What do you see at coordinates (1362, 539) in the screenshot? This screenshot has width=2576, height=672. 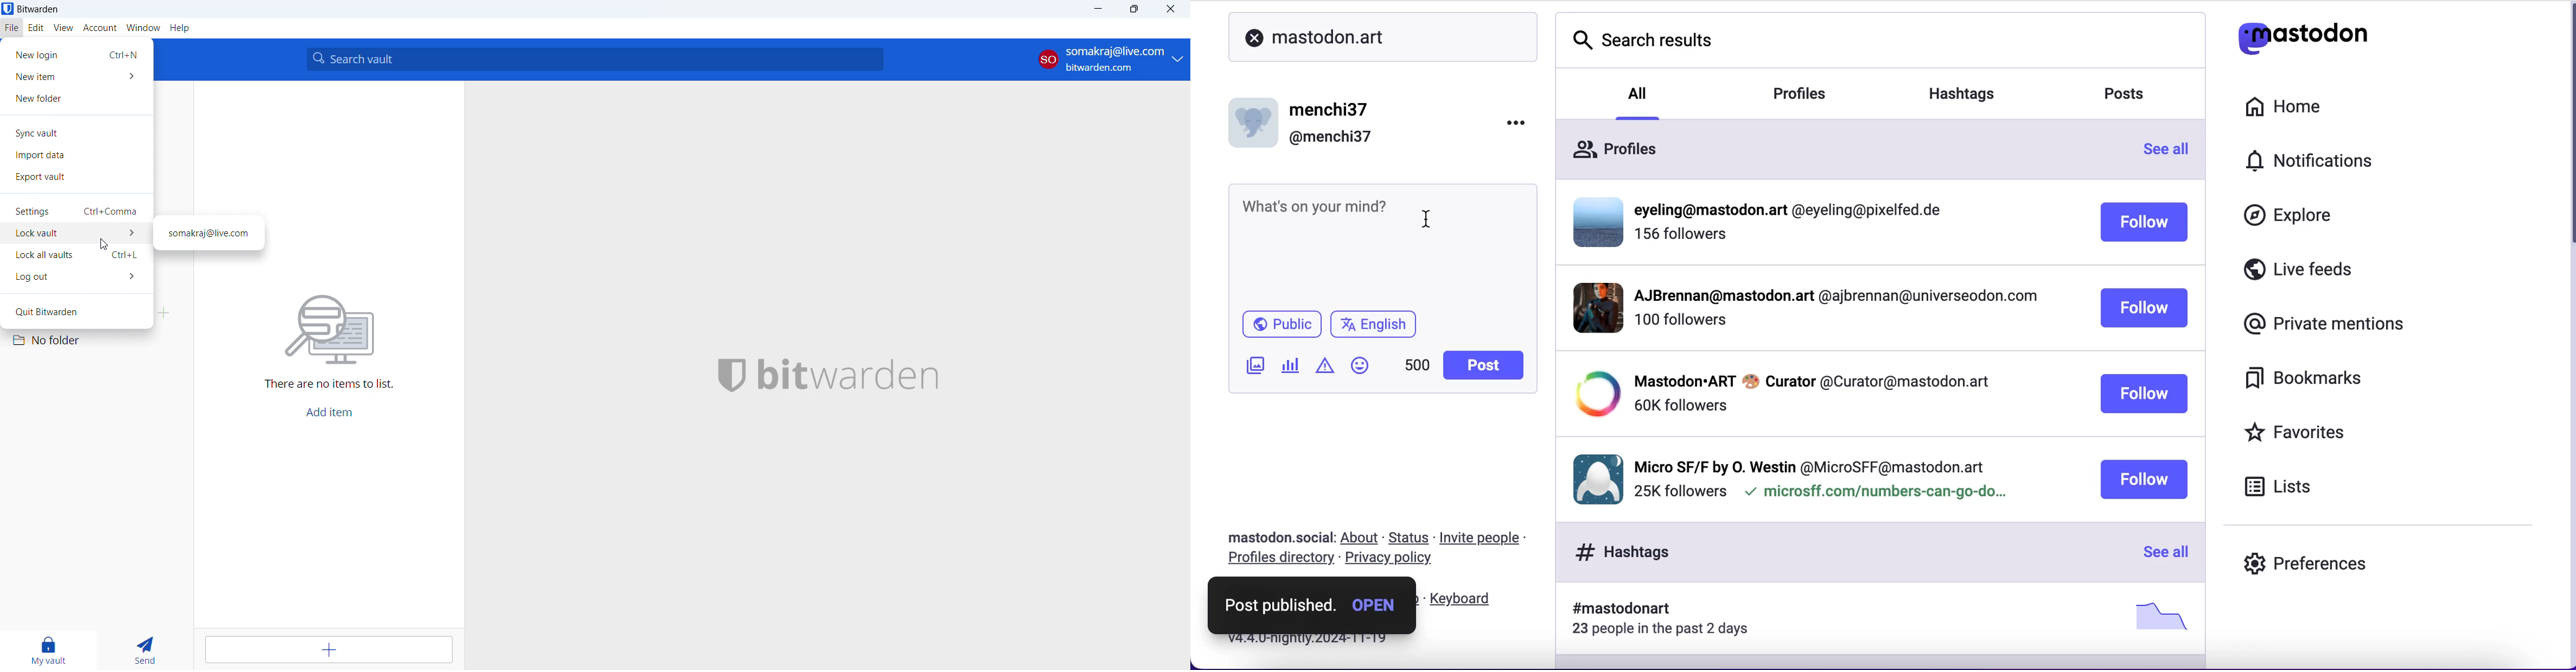 I see `about` at bounding box center [1362, 539].